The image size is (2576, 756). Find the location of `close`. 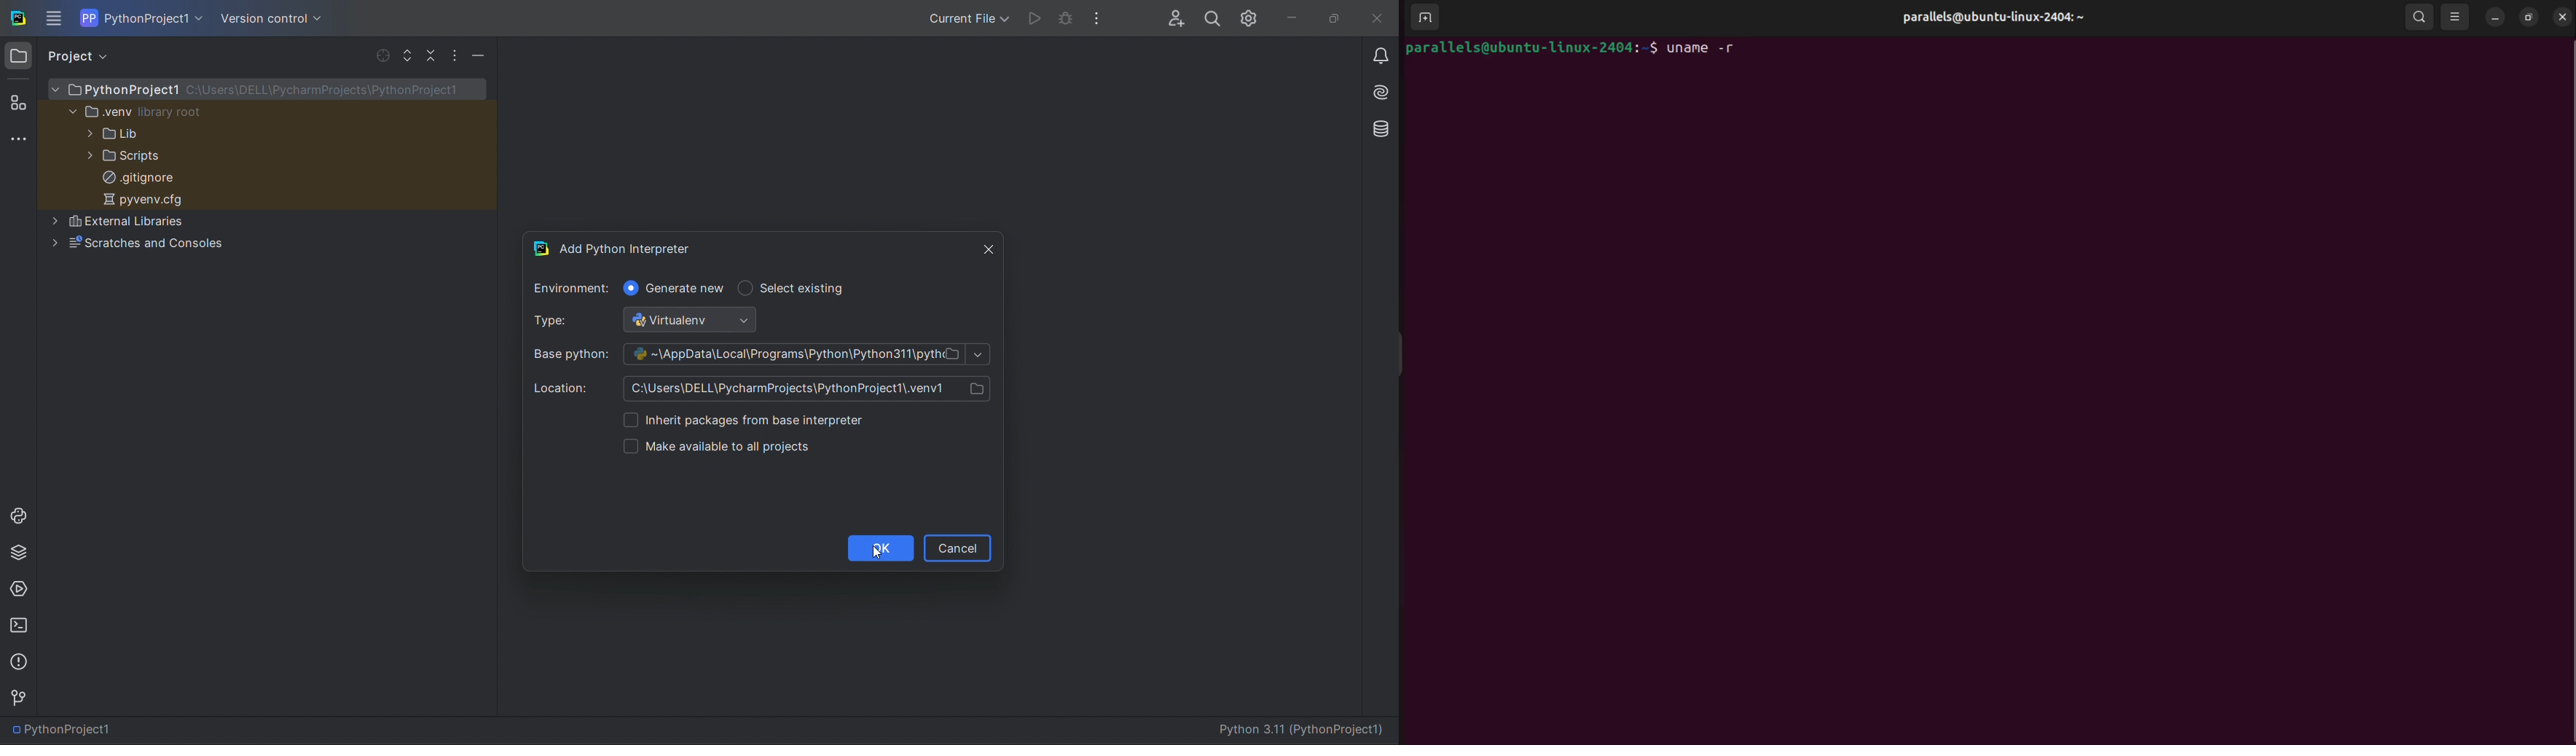

close is located at coordinates (2559, 22).